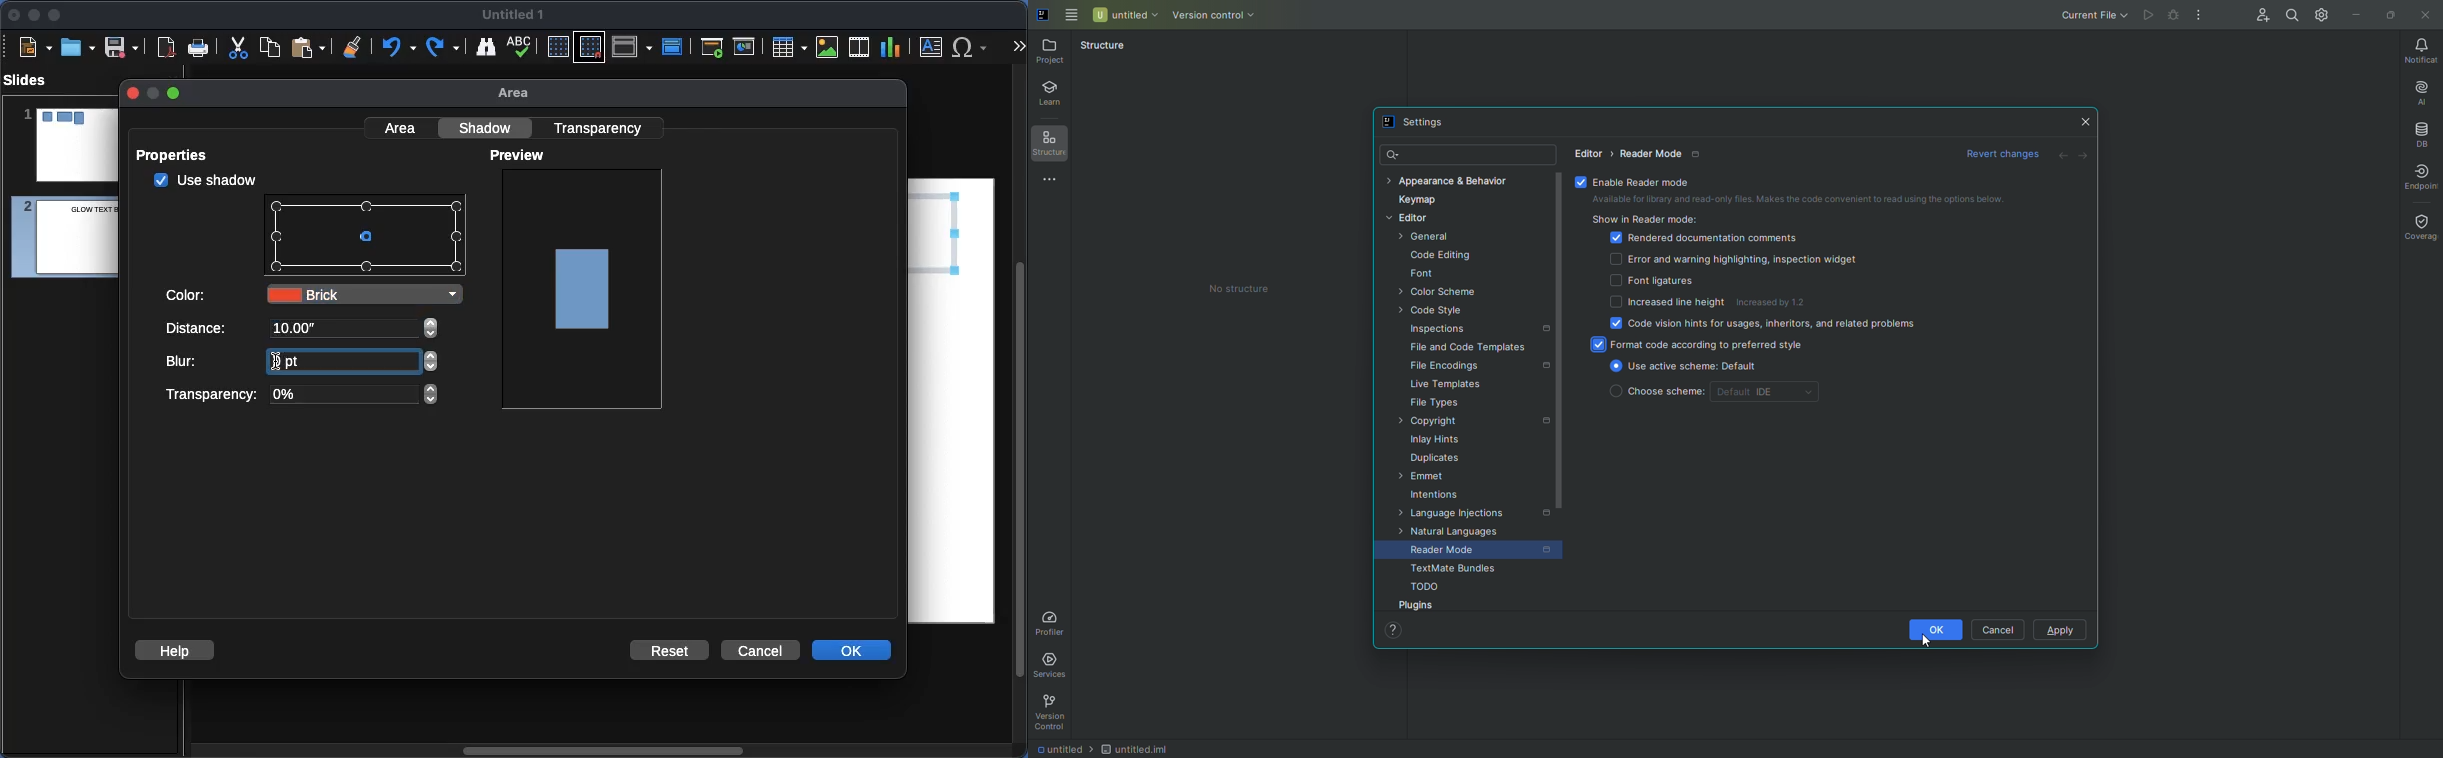 Image resolution: width=2464 pixels, height=784 pixels. I want to click on revert changes, so click(2000, 153).